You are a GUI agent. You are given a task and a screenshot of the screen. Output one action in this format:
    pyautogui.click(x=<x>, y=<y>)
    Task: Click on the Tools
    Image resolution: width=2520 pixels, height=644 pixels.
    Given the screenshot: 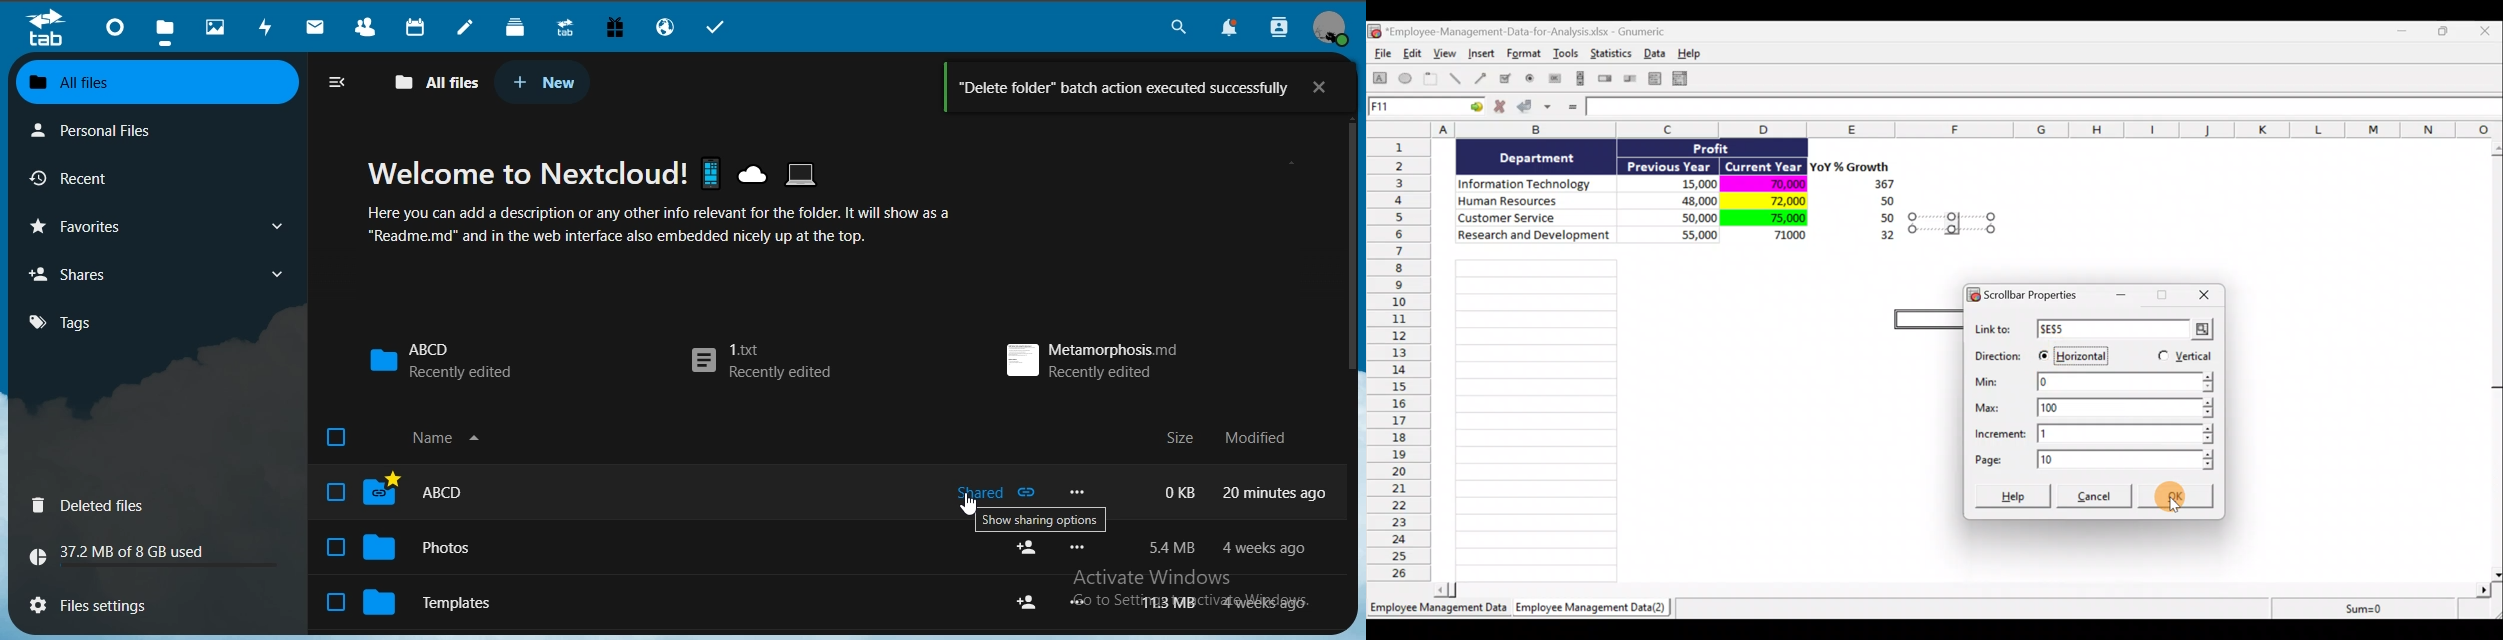 What is the action you would take?
    pyautogui.click(x=1567, y=56)
    